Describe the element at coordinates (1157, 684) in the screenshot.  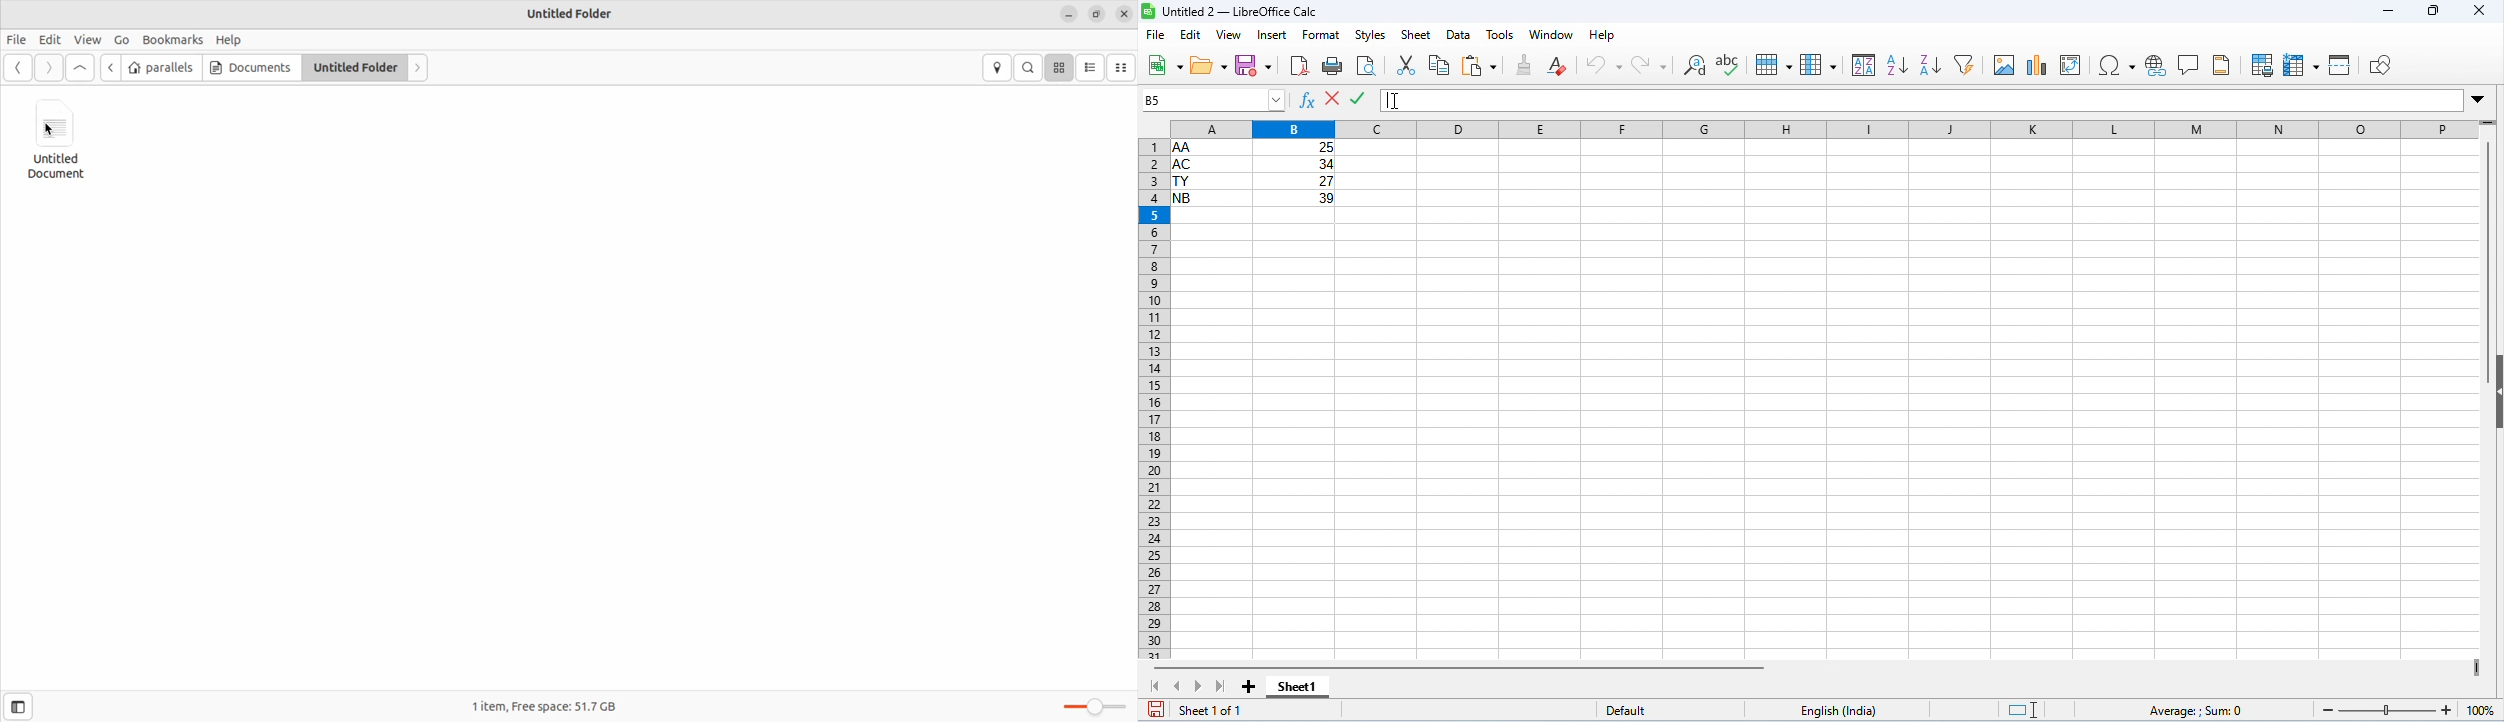
I see `first sheet` at that location.